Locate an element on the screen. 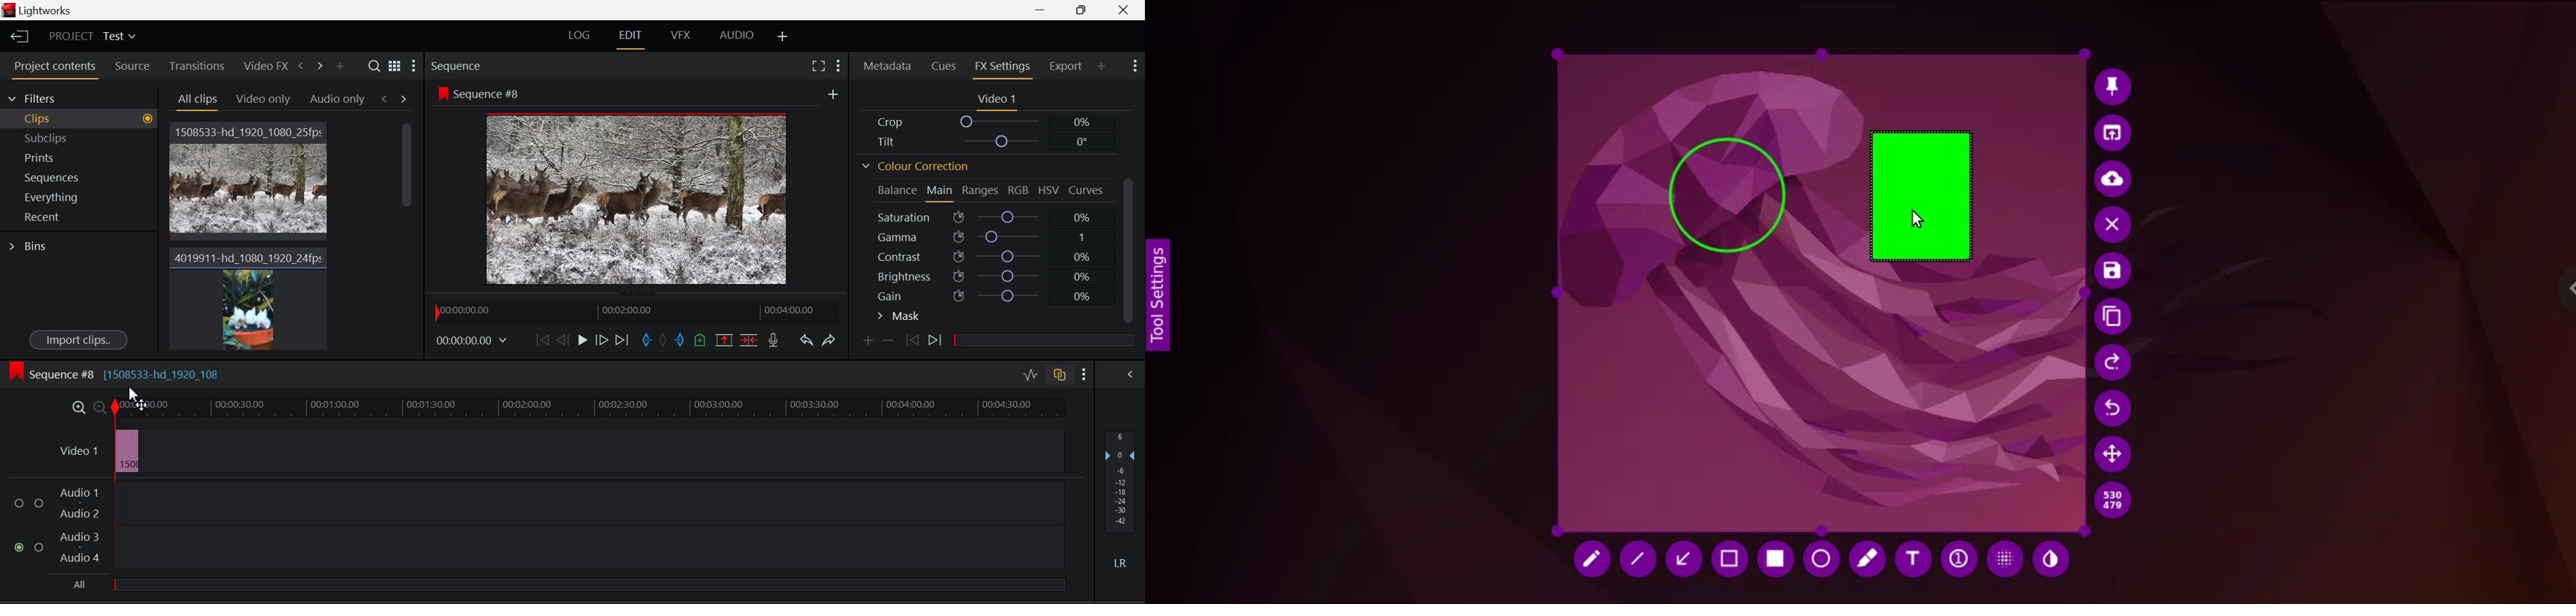  Video 1 Settings is located at coordinates (998, 100).